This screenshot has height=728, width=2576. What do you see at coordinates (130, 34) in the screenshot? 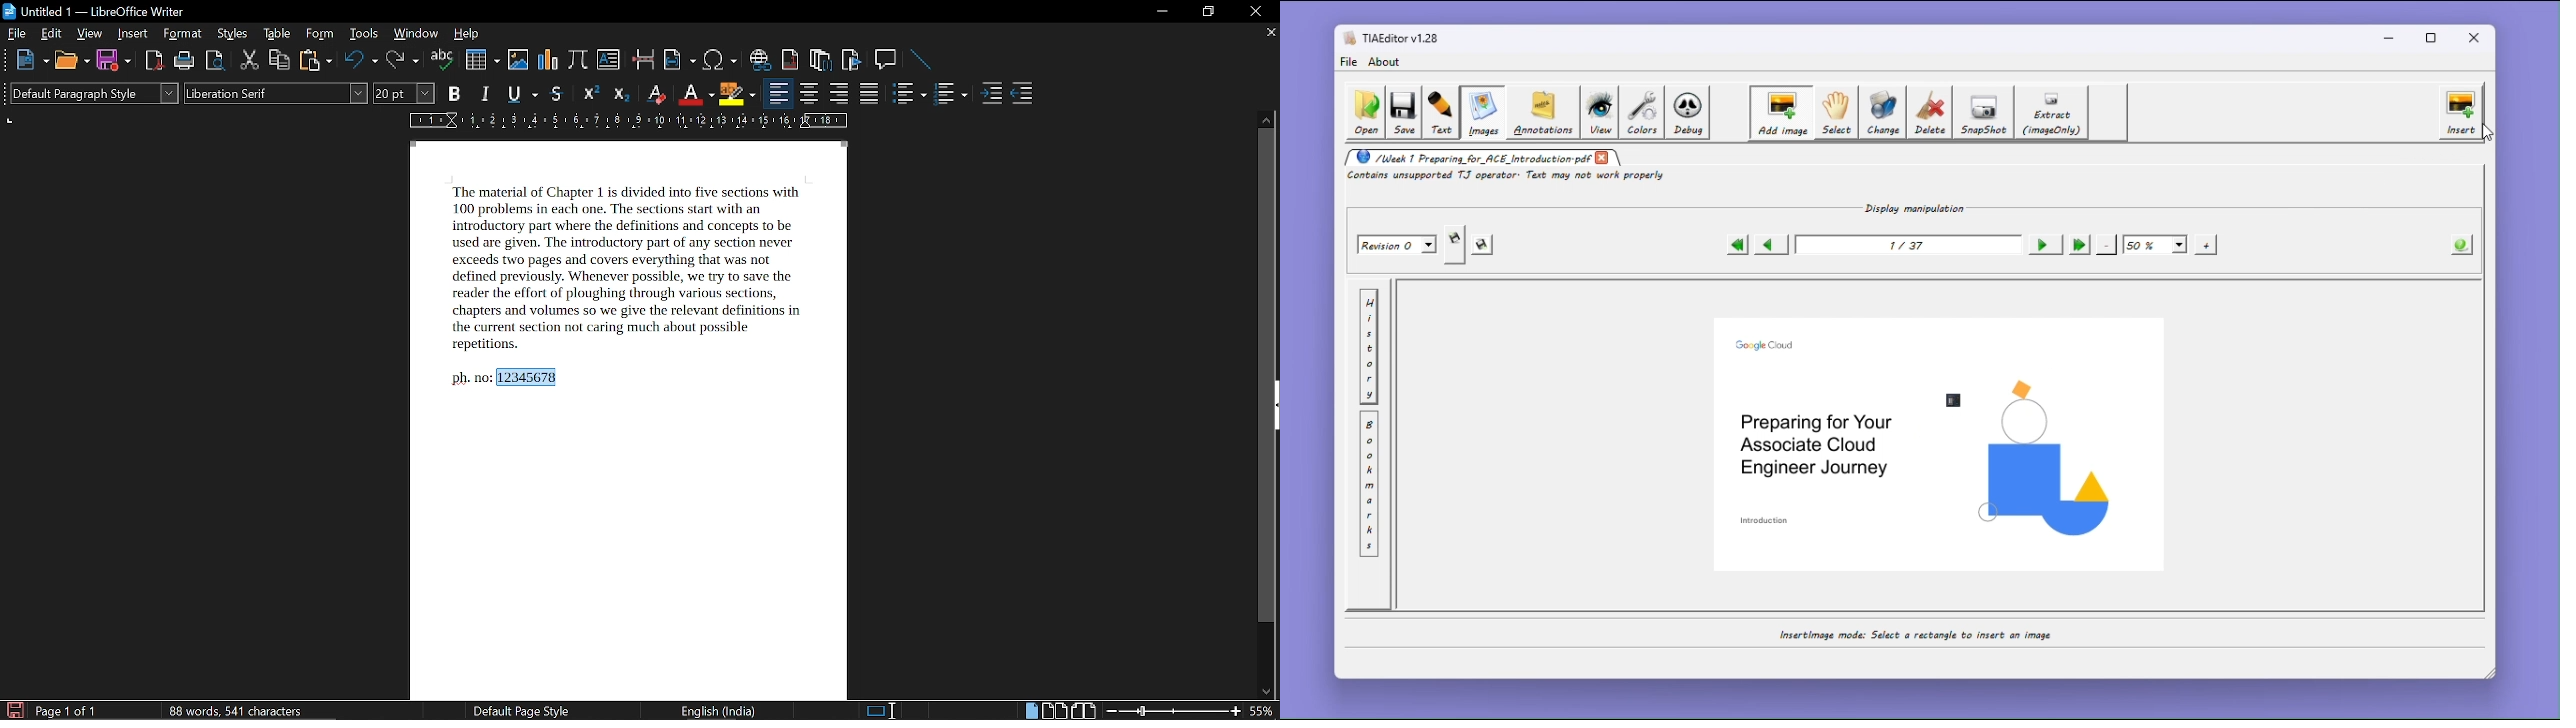
I see `insert` at bounding box center [130, 34].